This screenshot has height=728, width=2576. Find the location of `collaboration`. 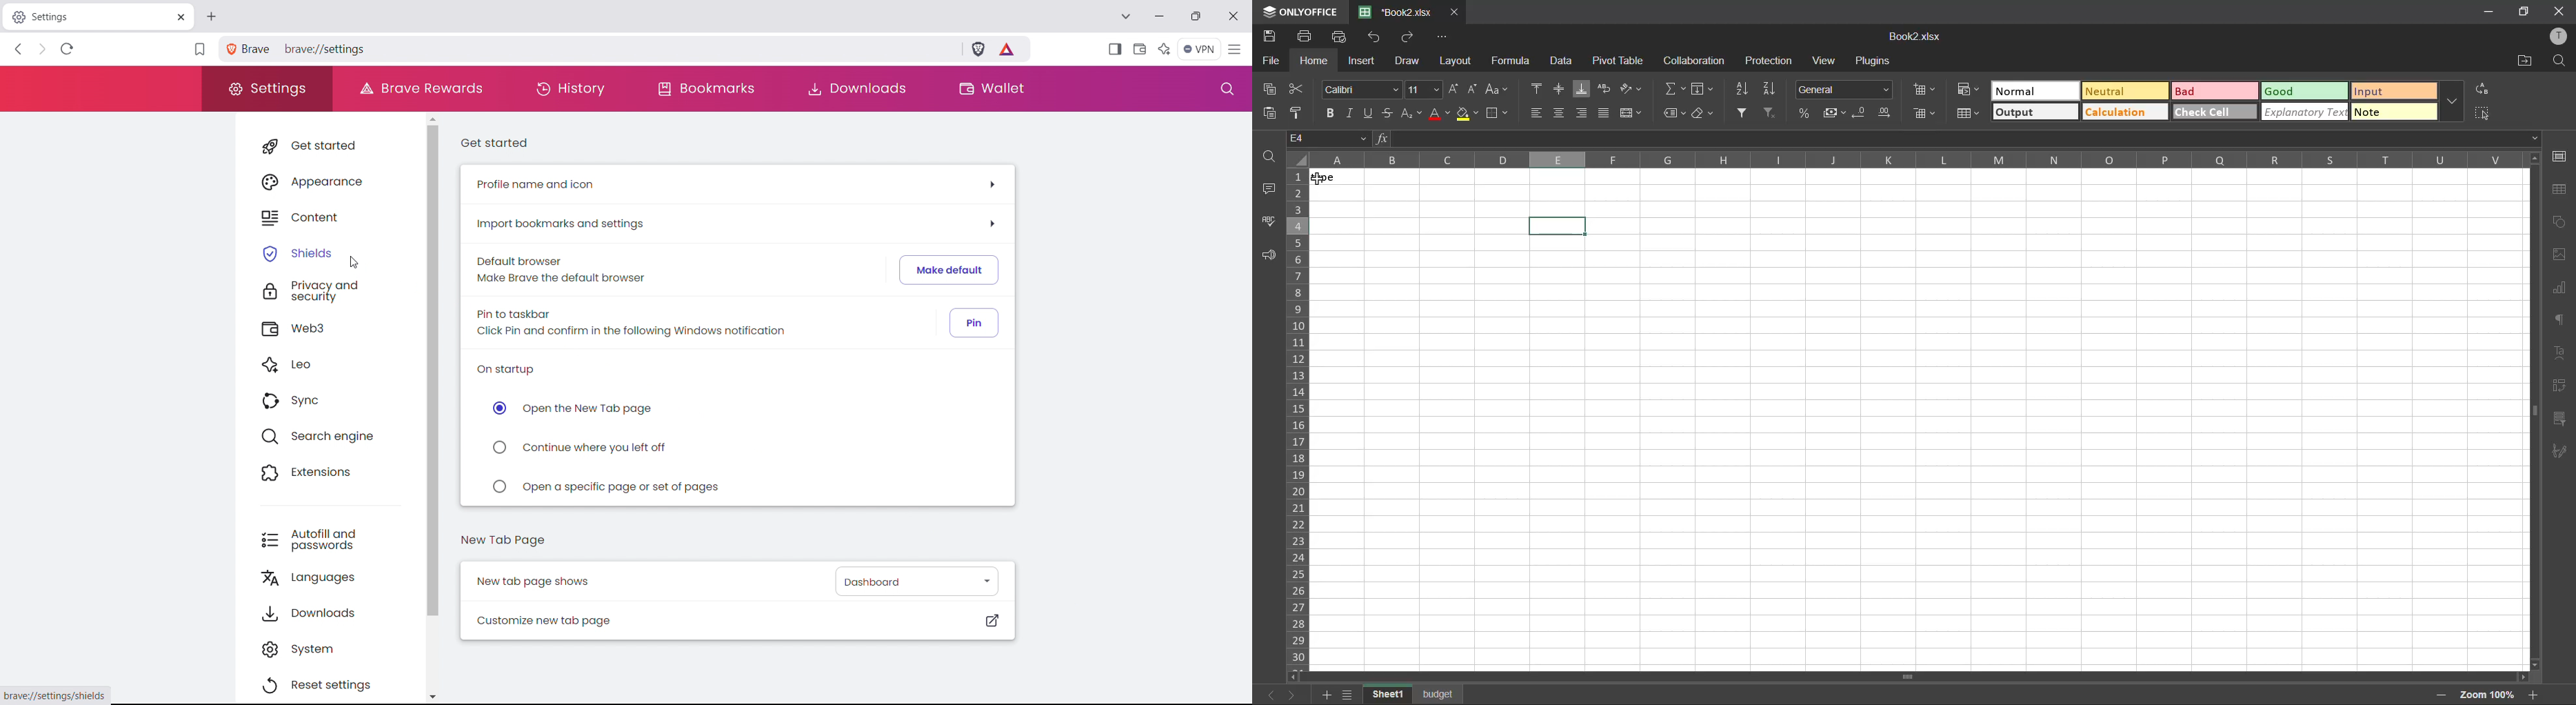

collaboration is located at coordinates (1692, 63).